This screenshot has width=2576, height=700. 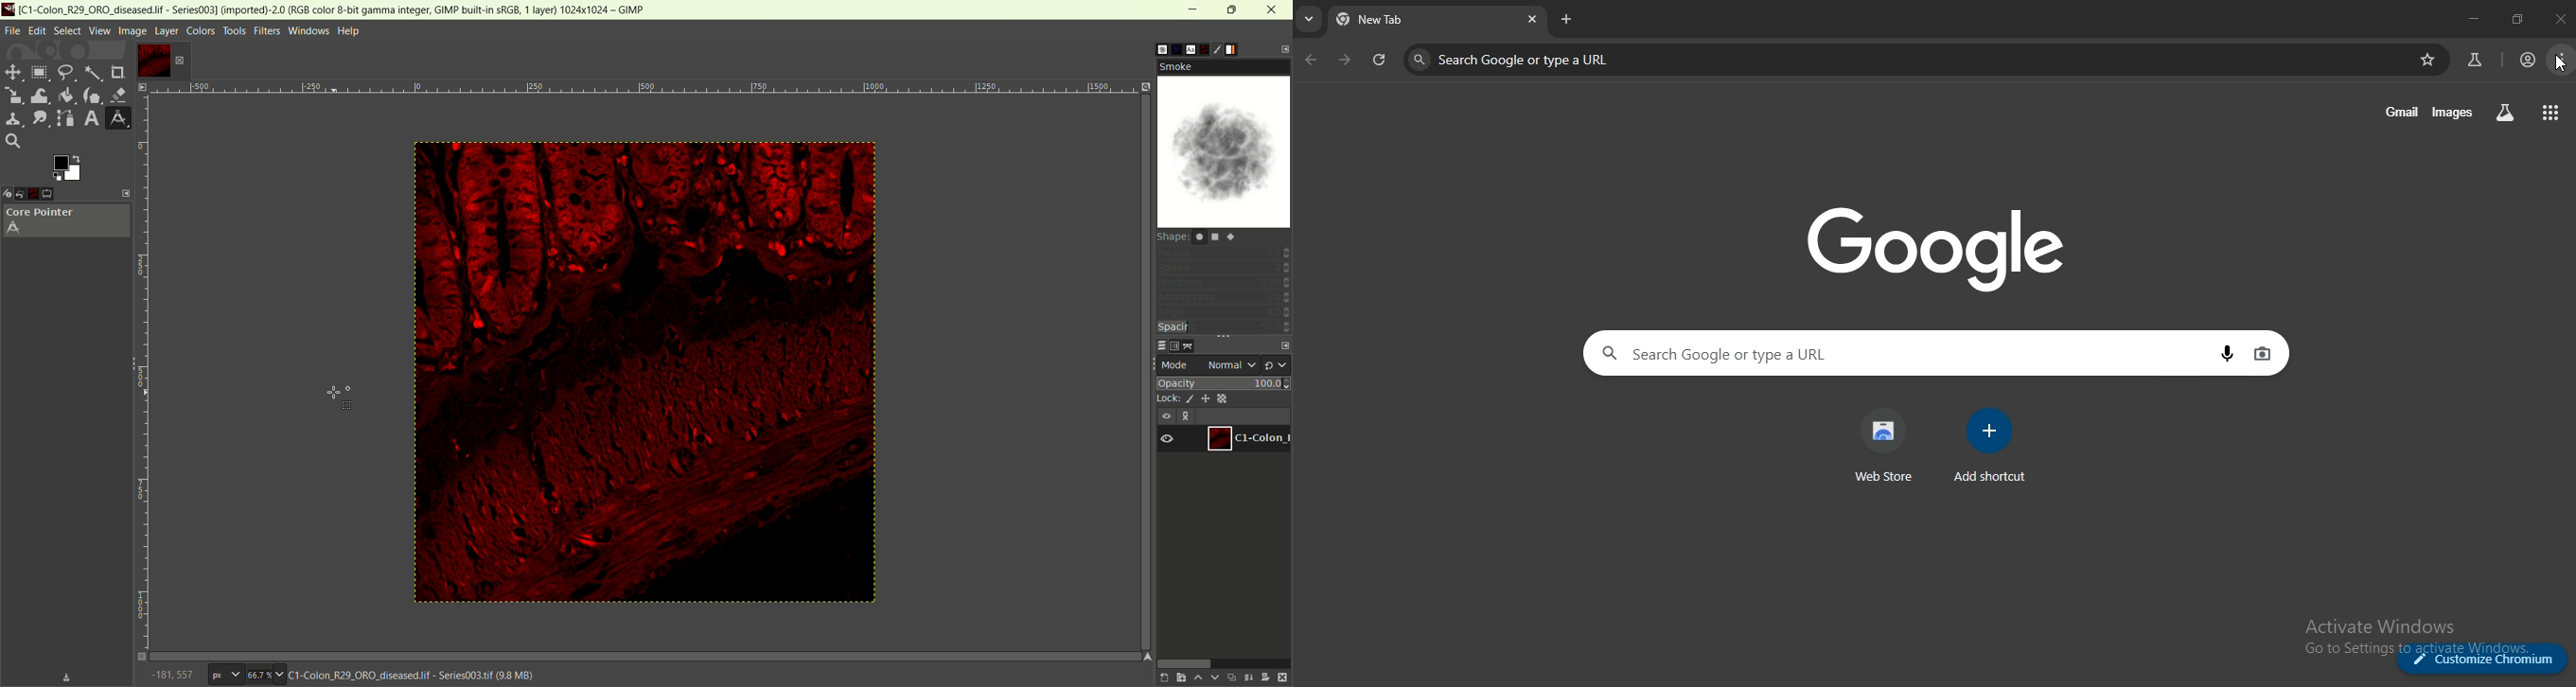 I want to click on spacing, so click(x=1222, y=328).